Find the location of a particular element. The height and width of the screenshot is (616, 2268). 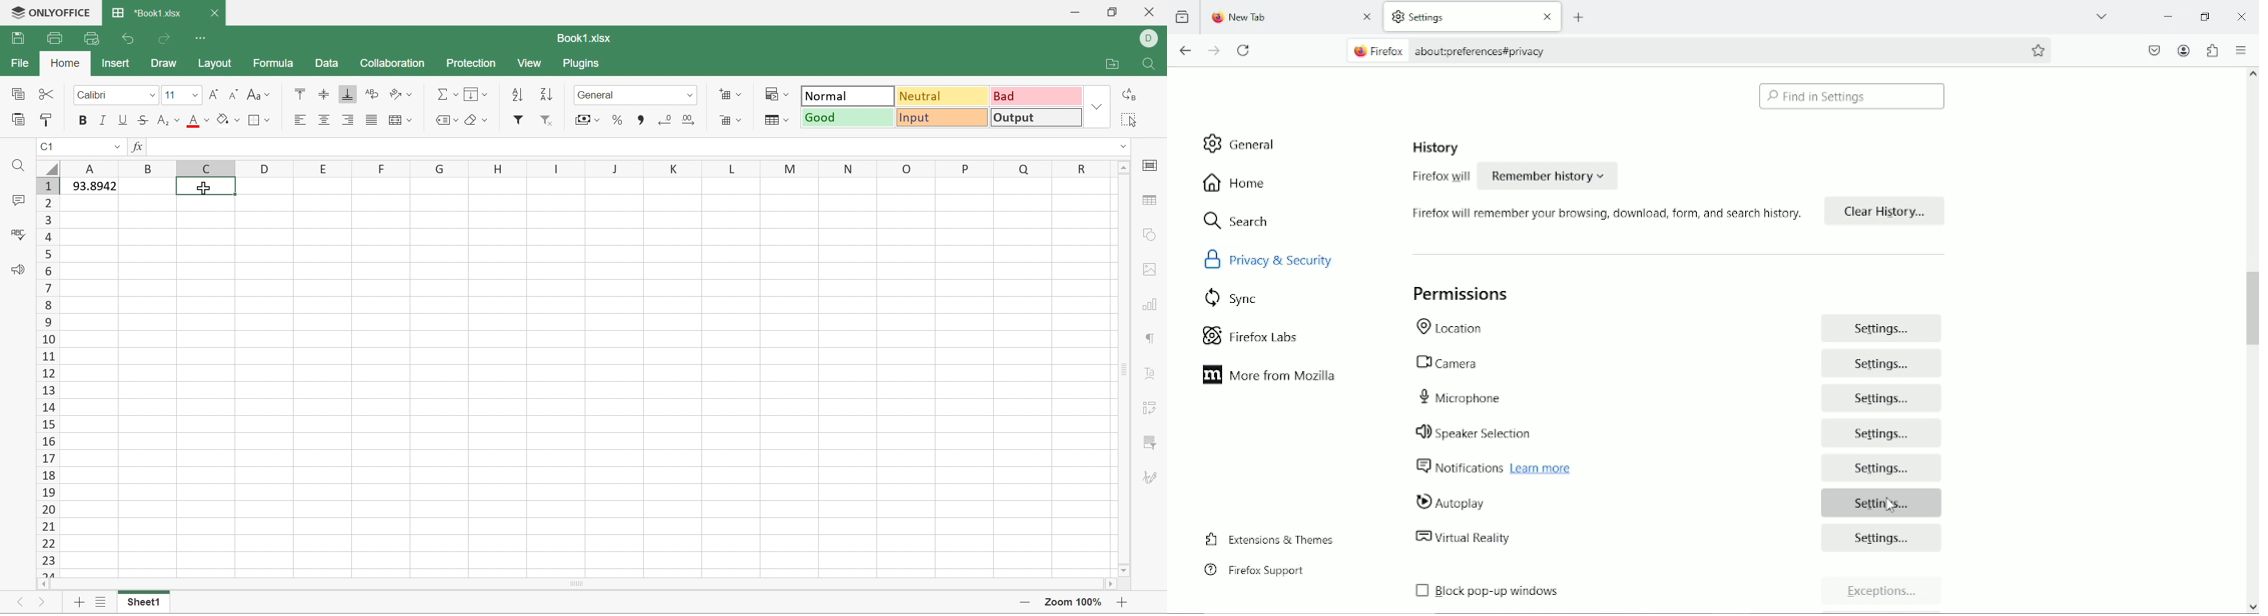

Close is located at coordinates (215, 13).